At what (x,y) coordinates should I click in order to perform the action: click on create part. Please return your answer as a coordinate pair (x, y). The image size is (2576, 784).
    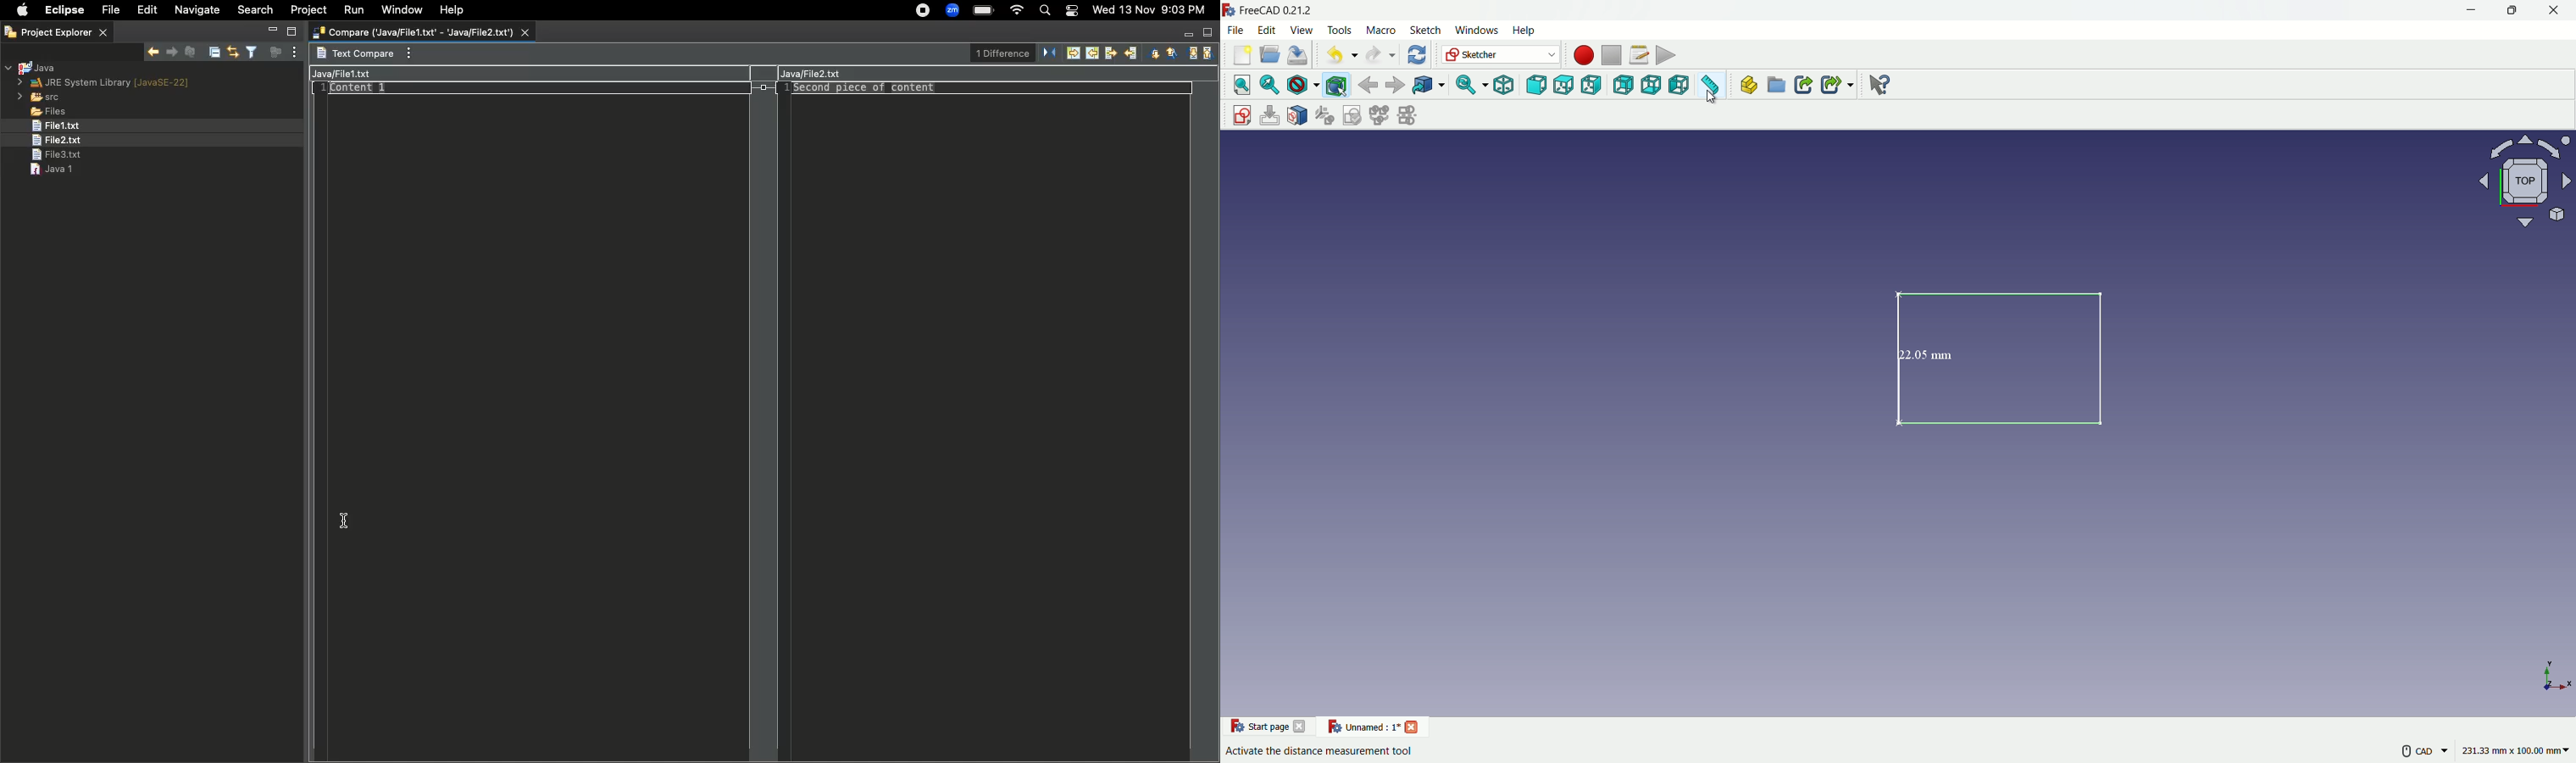
    Looking at the image, I should click on (1746, 87).